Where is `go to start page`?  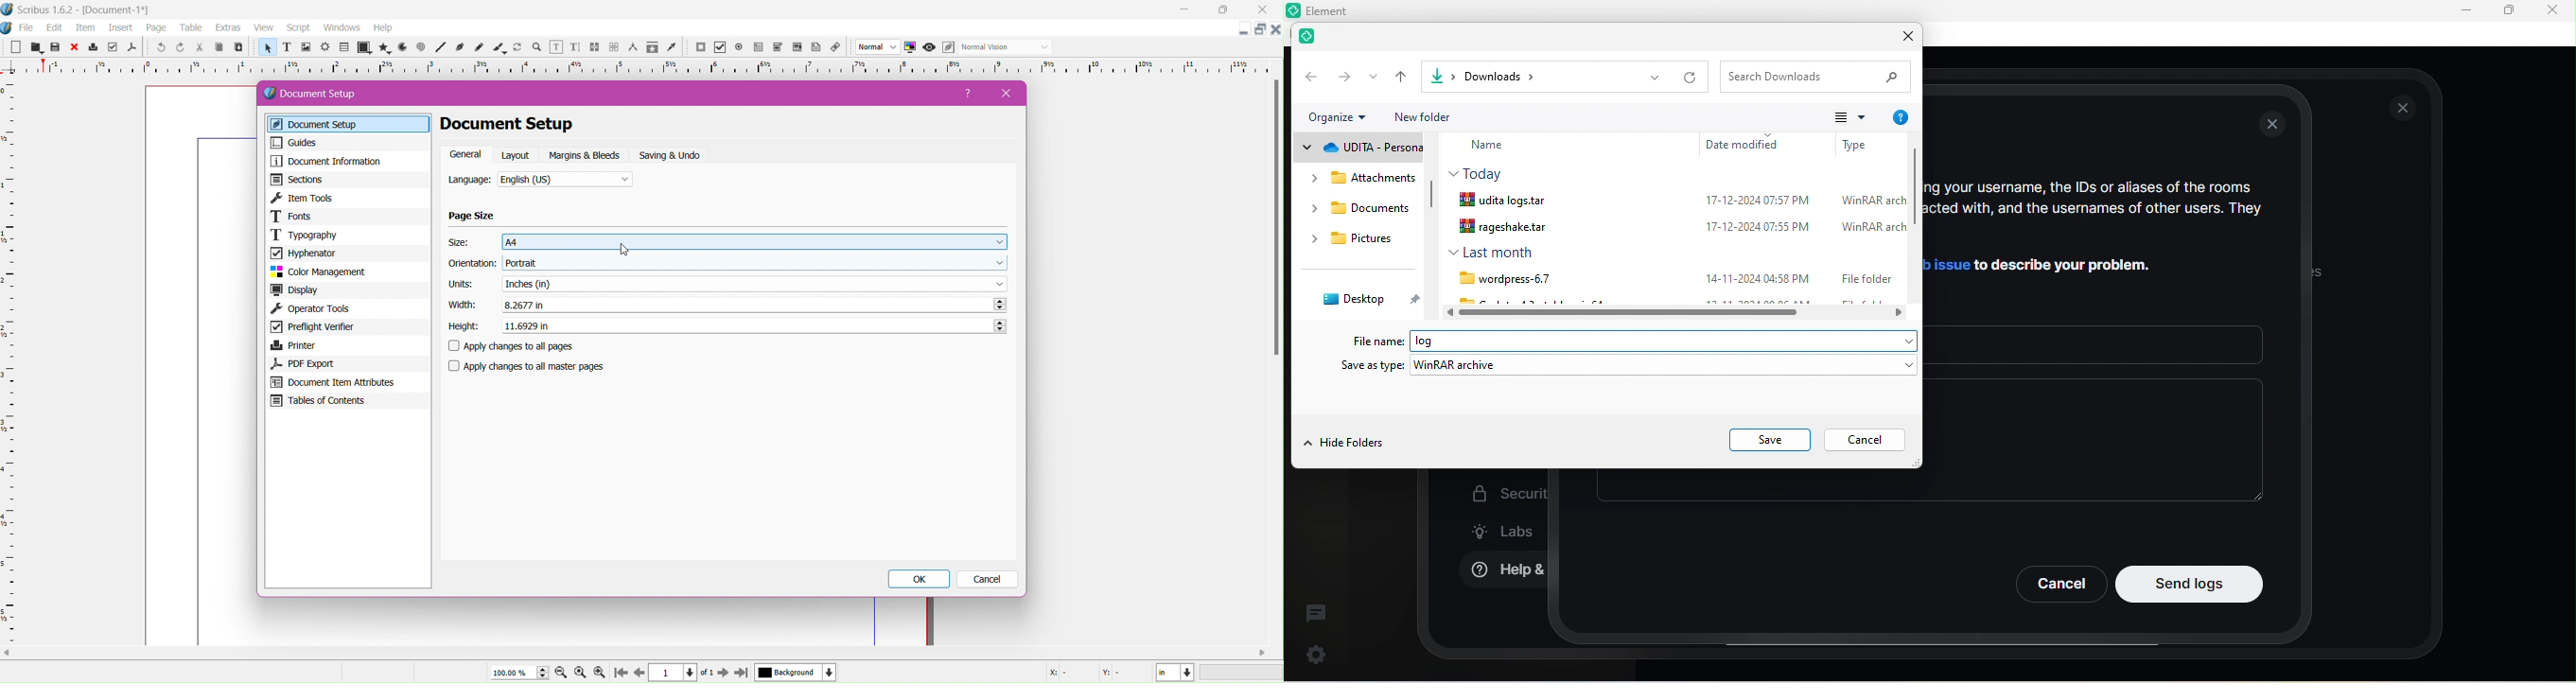
go to start page is located at coordinates (619, 674).